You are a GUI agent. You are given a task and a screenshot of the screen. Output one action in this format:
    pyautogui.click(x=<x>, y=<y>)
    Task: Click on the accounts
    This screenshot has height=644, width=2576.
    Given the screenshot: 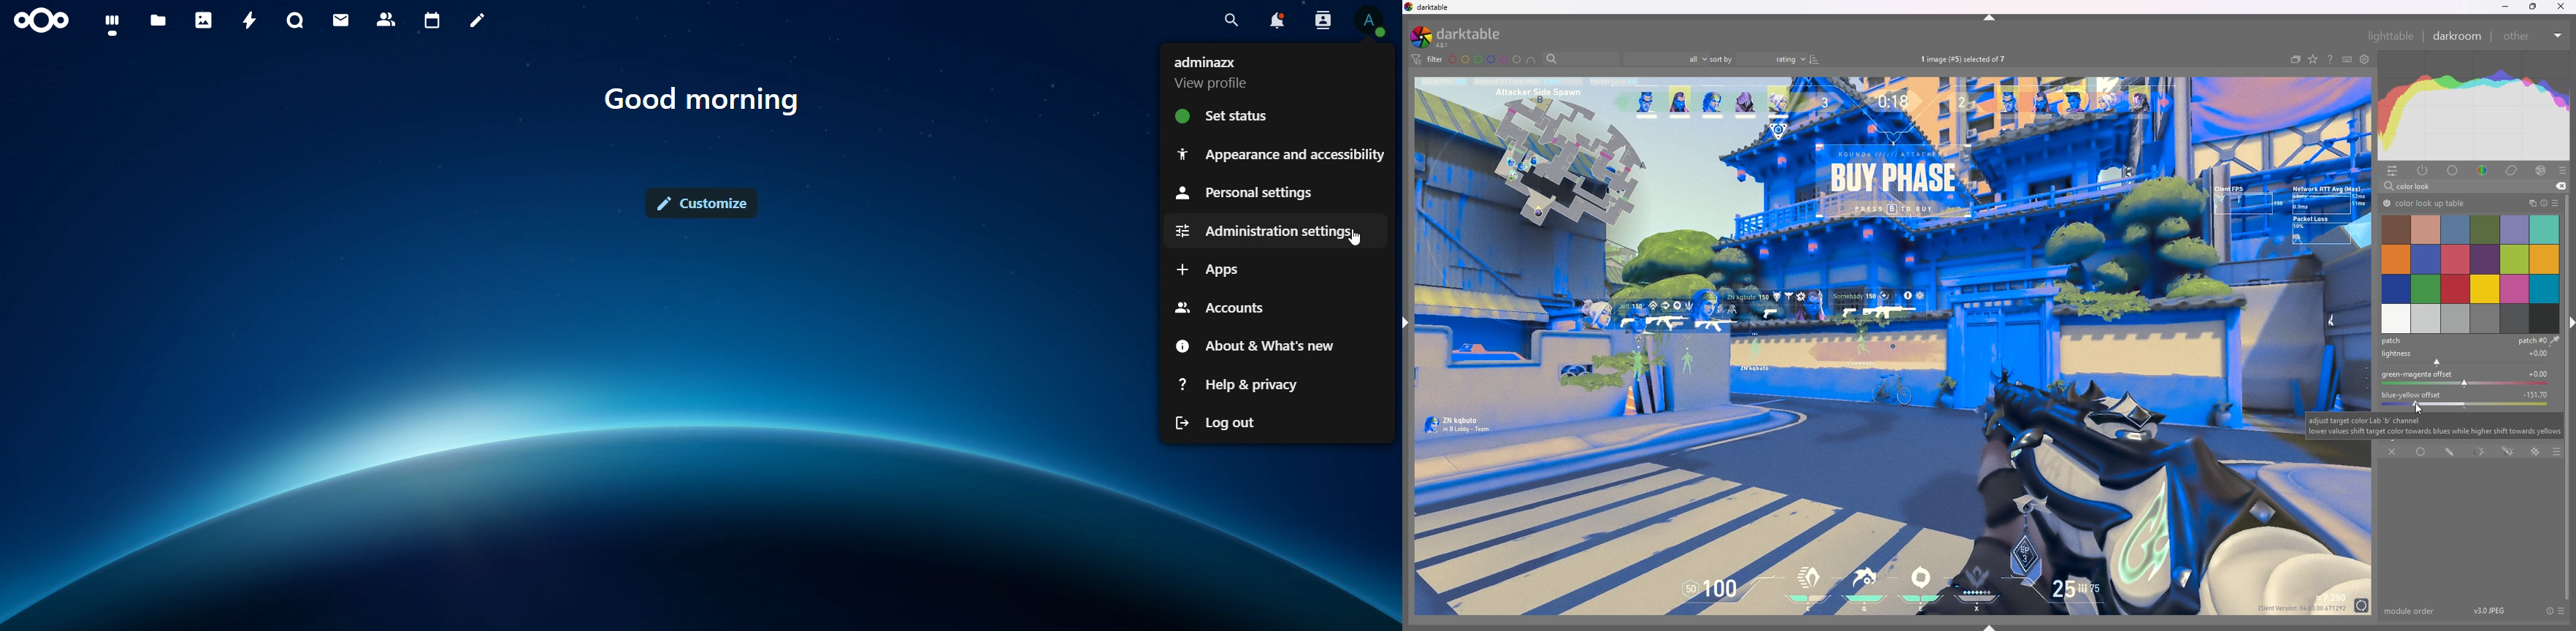 What is the action you would take?
    pyautogui.click(x=1221, y=307)
    